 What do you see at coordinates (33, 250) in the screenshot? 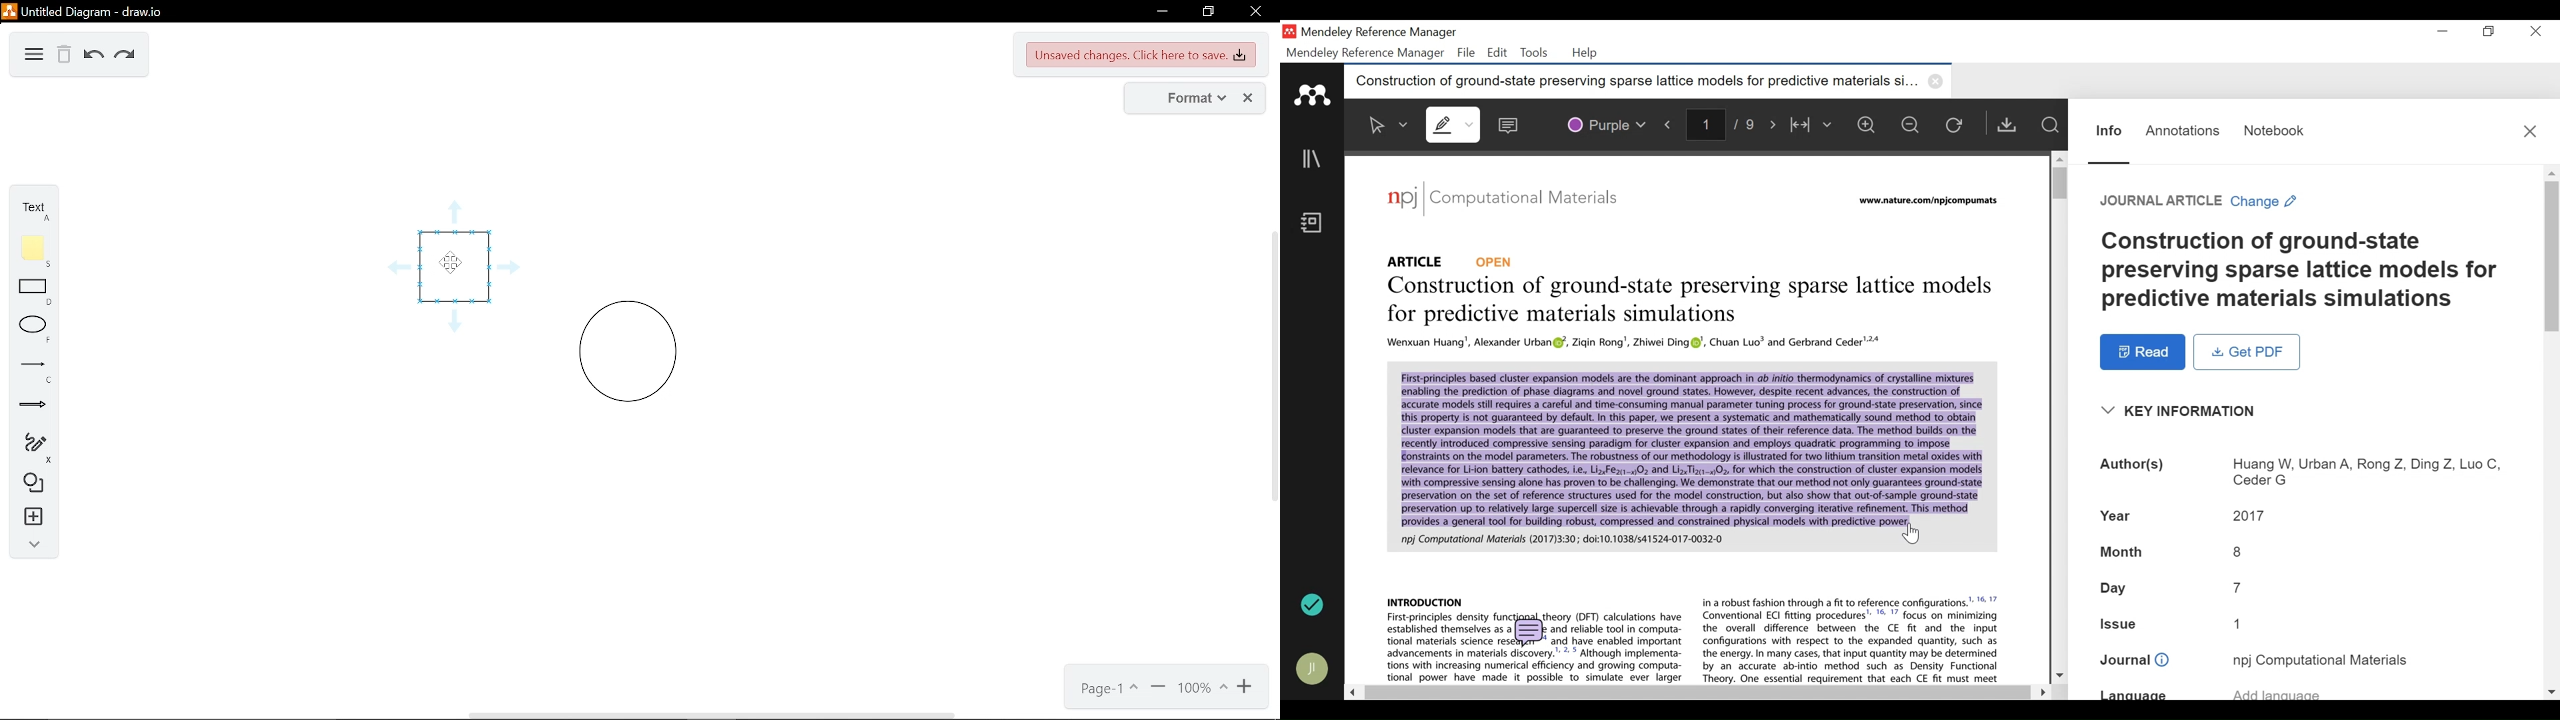
I see `note` at bounding box center [33, 250].